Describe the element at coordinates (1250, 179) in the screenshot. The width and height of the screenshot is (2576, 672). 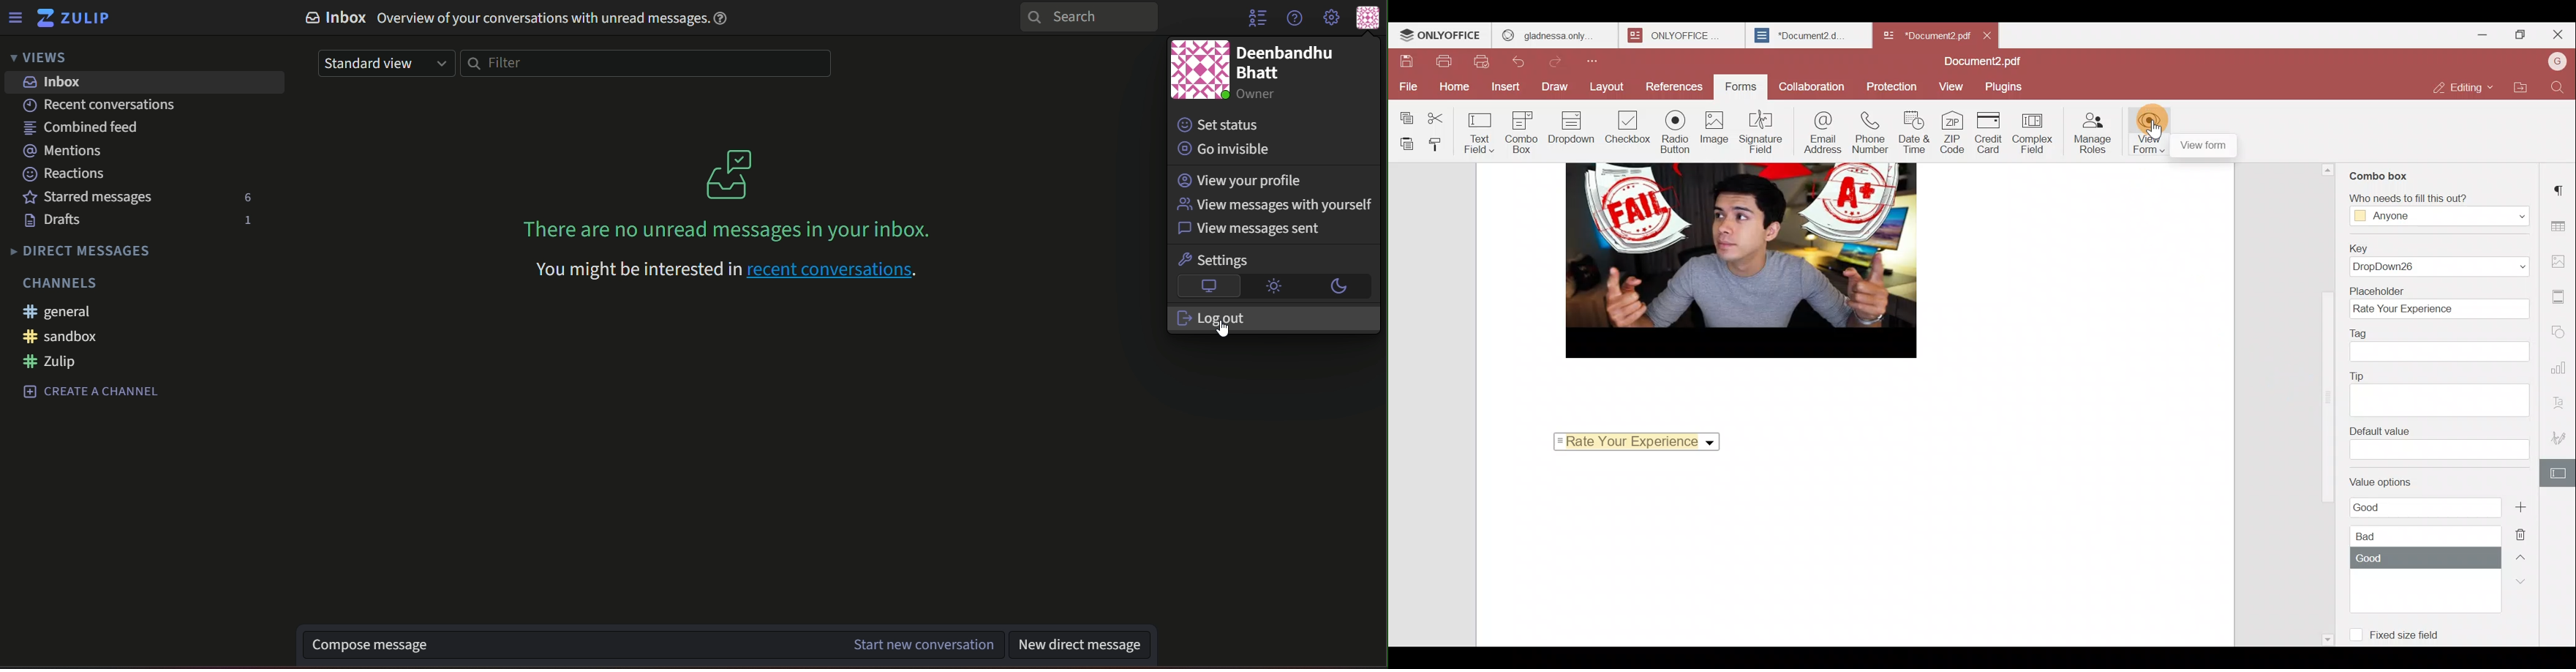
I see `text` at that location.